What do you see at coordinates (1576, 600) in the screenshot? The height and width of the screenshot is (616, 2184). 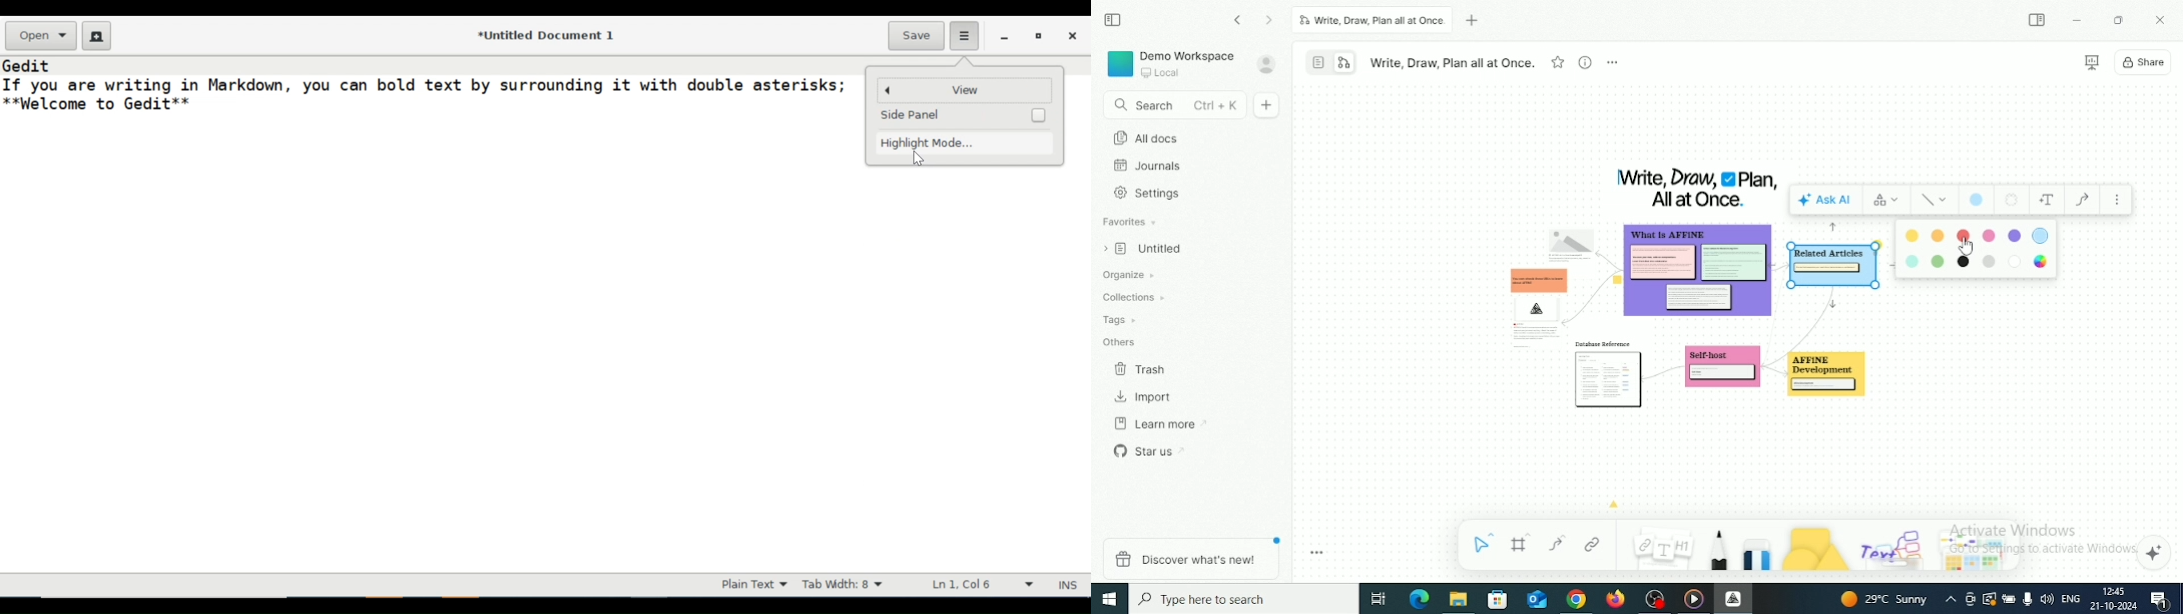 I see `Google Chrome` at bounding box center [1576, 600].